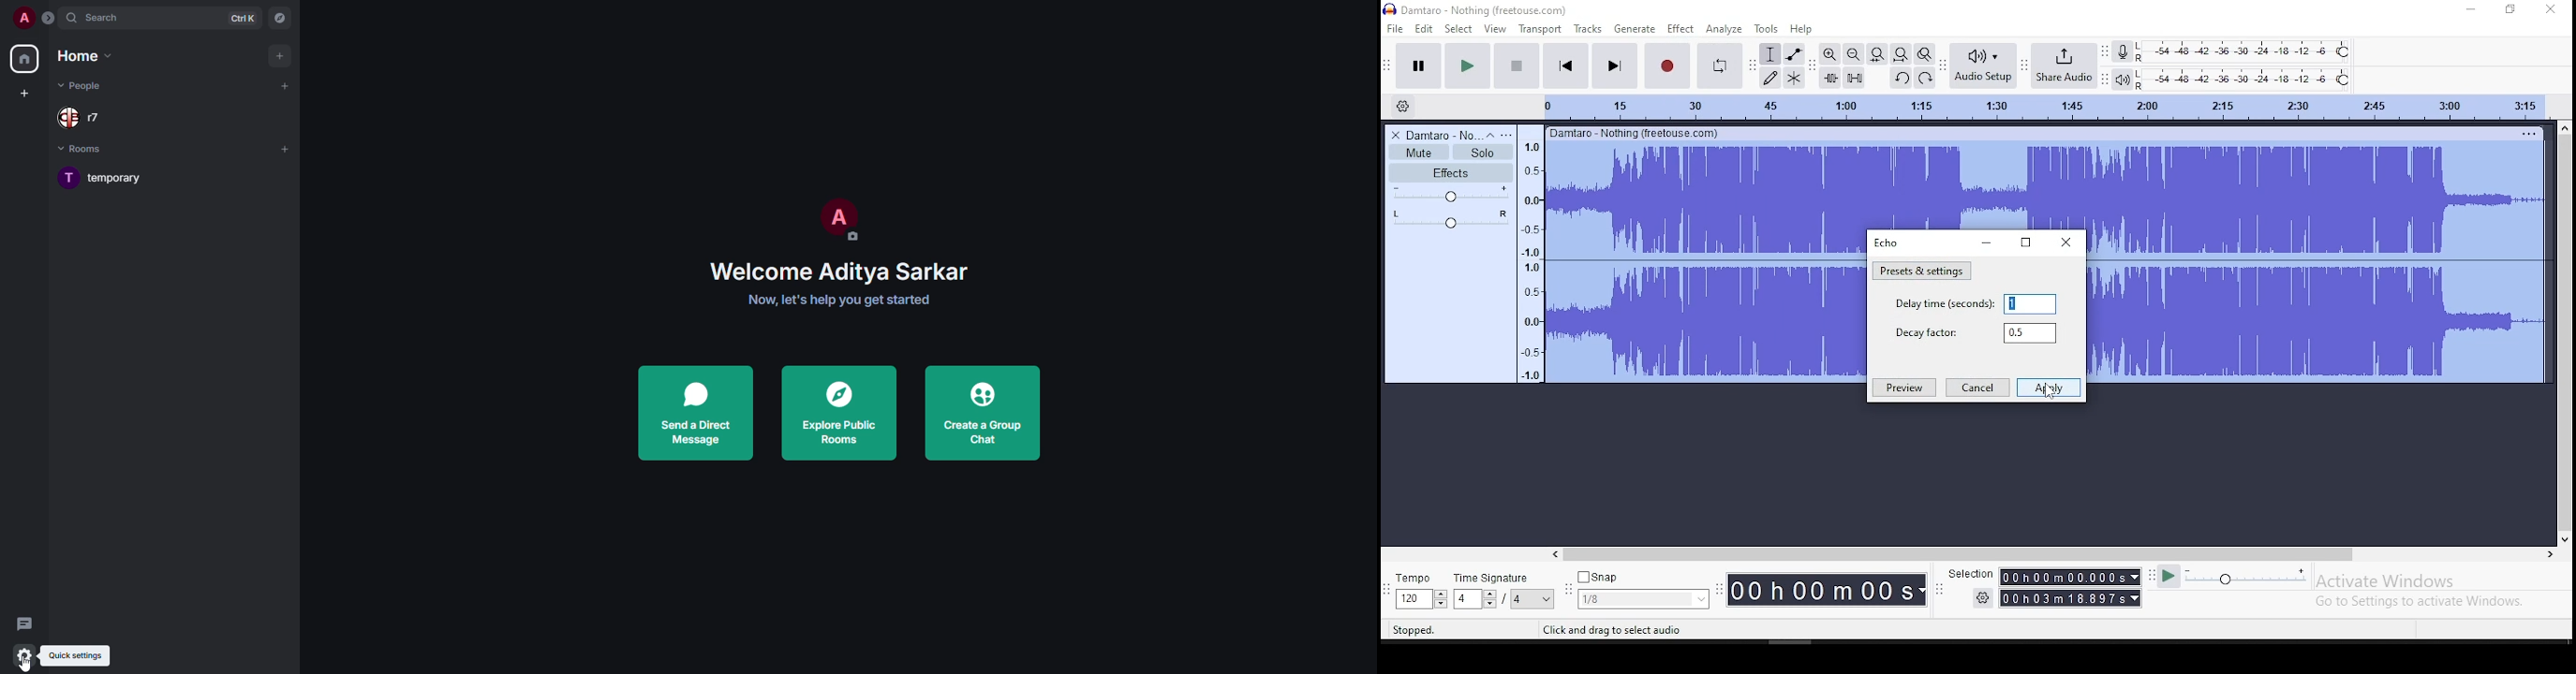 The width and height of the screenshot is (2576, 700). What do you see at coordinates (1831, 54) in the screenshot?
I see `zoom in` at bounding box center [1831, 54].